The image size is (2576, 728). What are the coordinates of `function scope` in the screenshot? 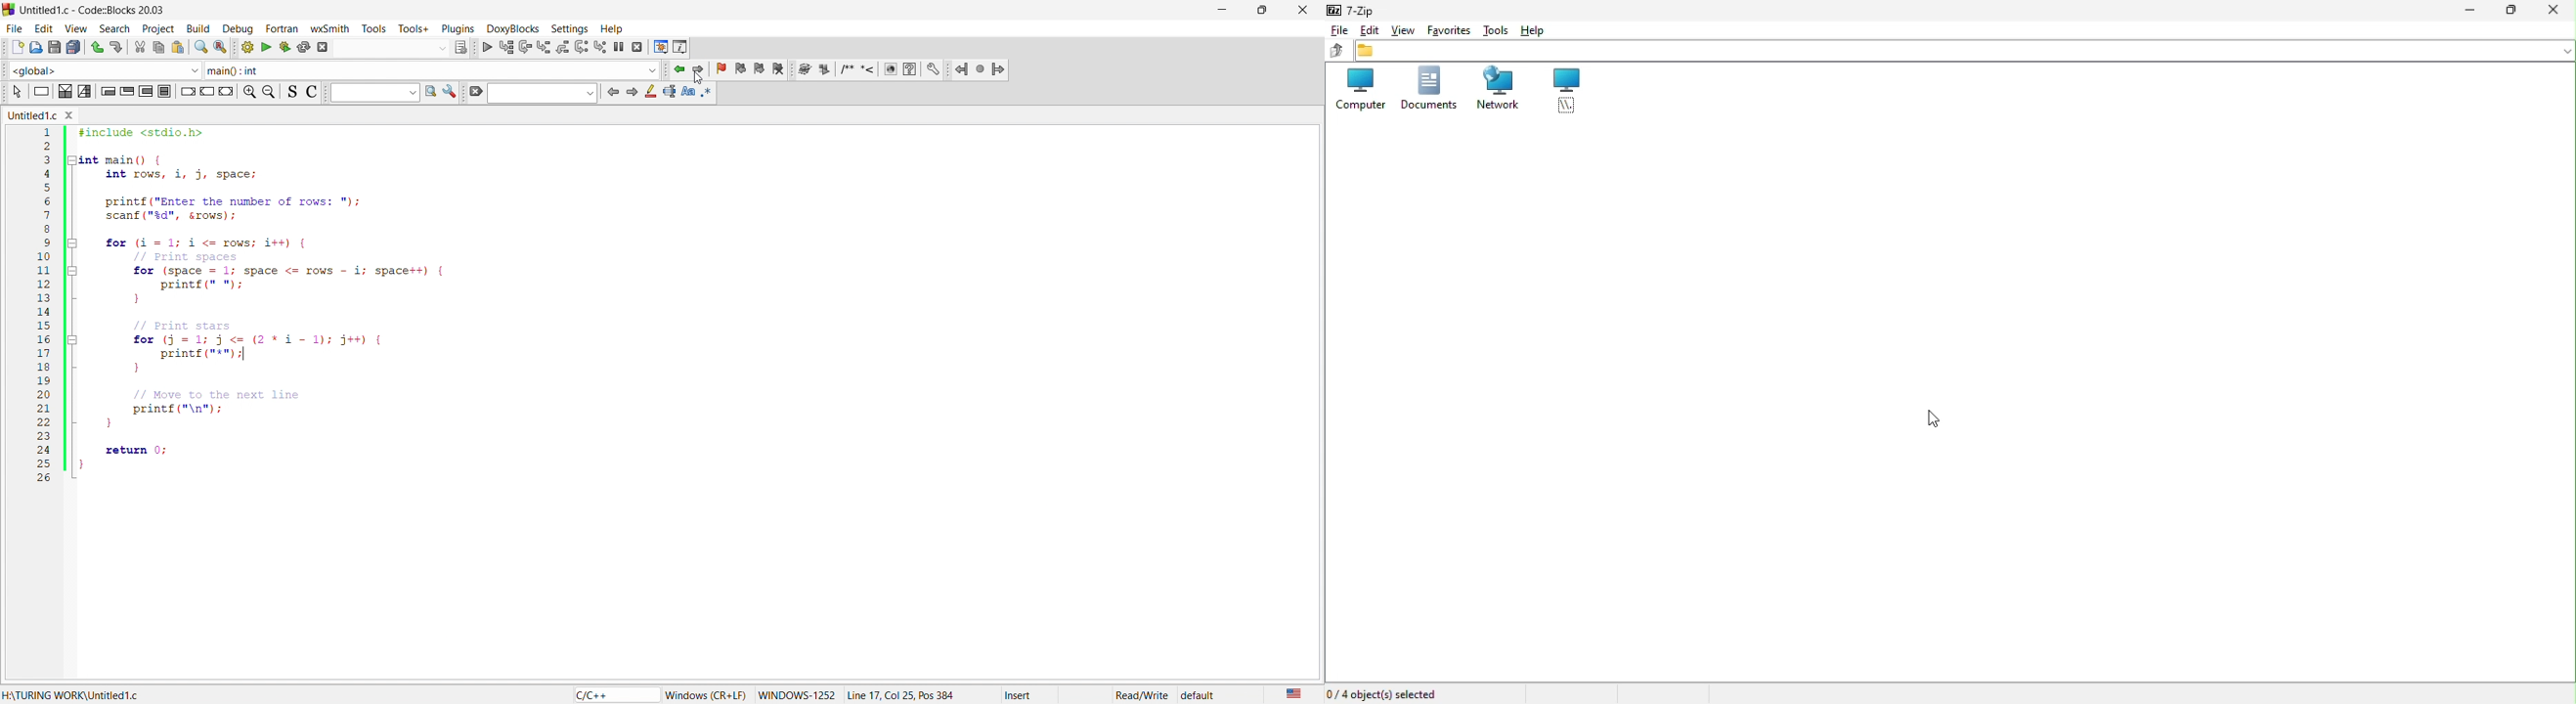 It's located at (101, 70).